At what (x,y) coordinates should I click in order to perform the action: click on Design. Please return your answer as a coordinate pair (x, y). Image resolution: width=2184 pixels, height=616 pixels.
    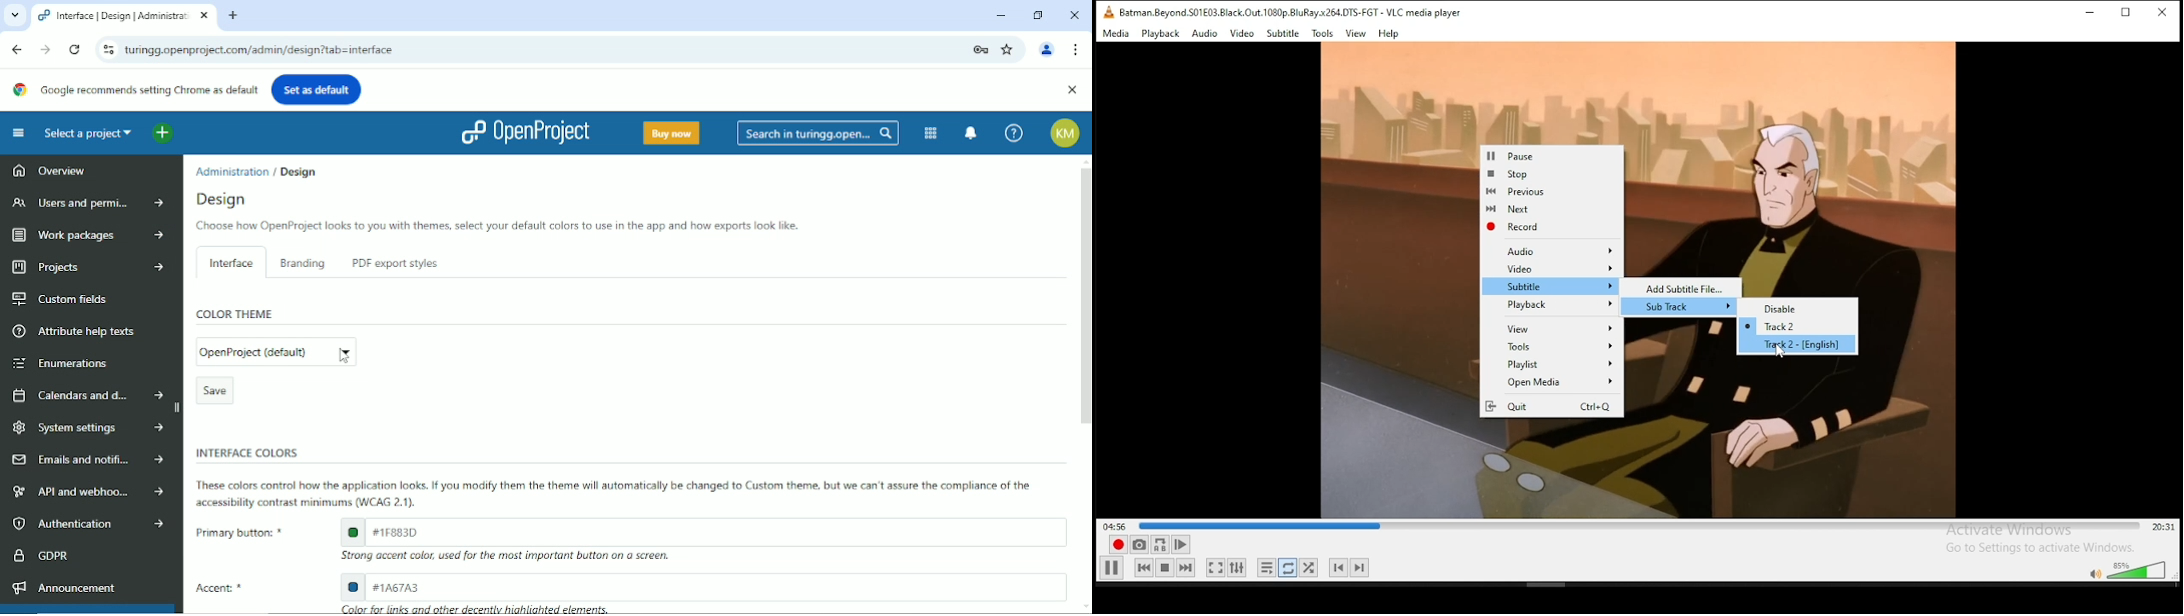
    Looking at the image, I should click on (297, 170).